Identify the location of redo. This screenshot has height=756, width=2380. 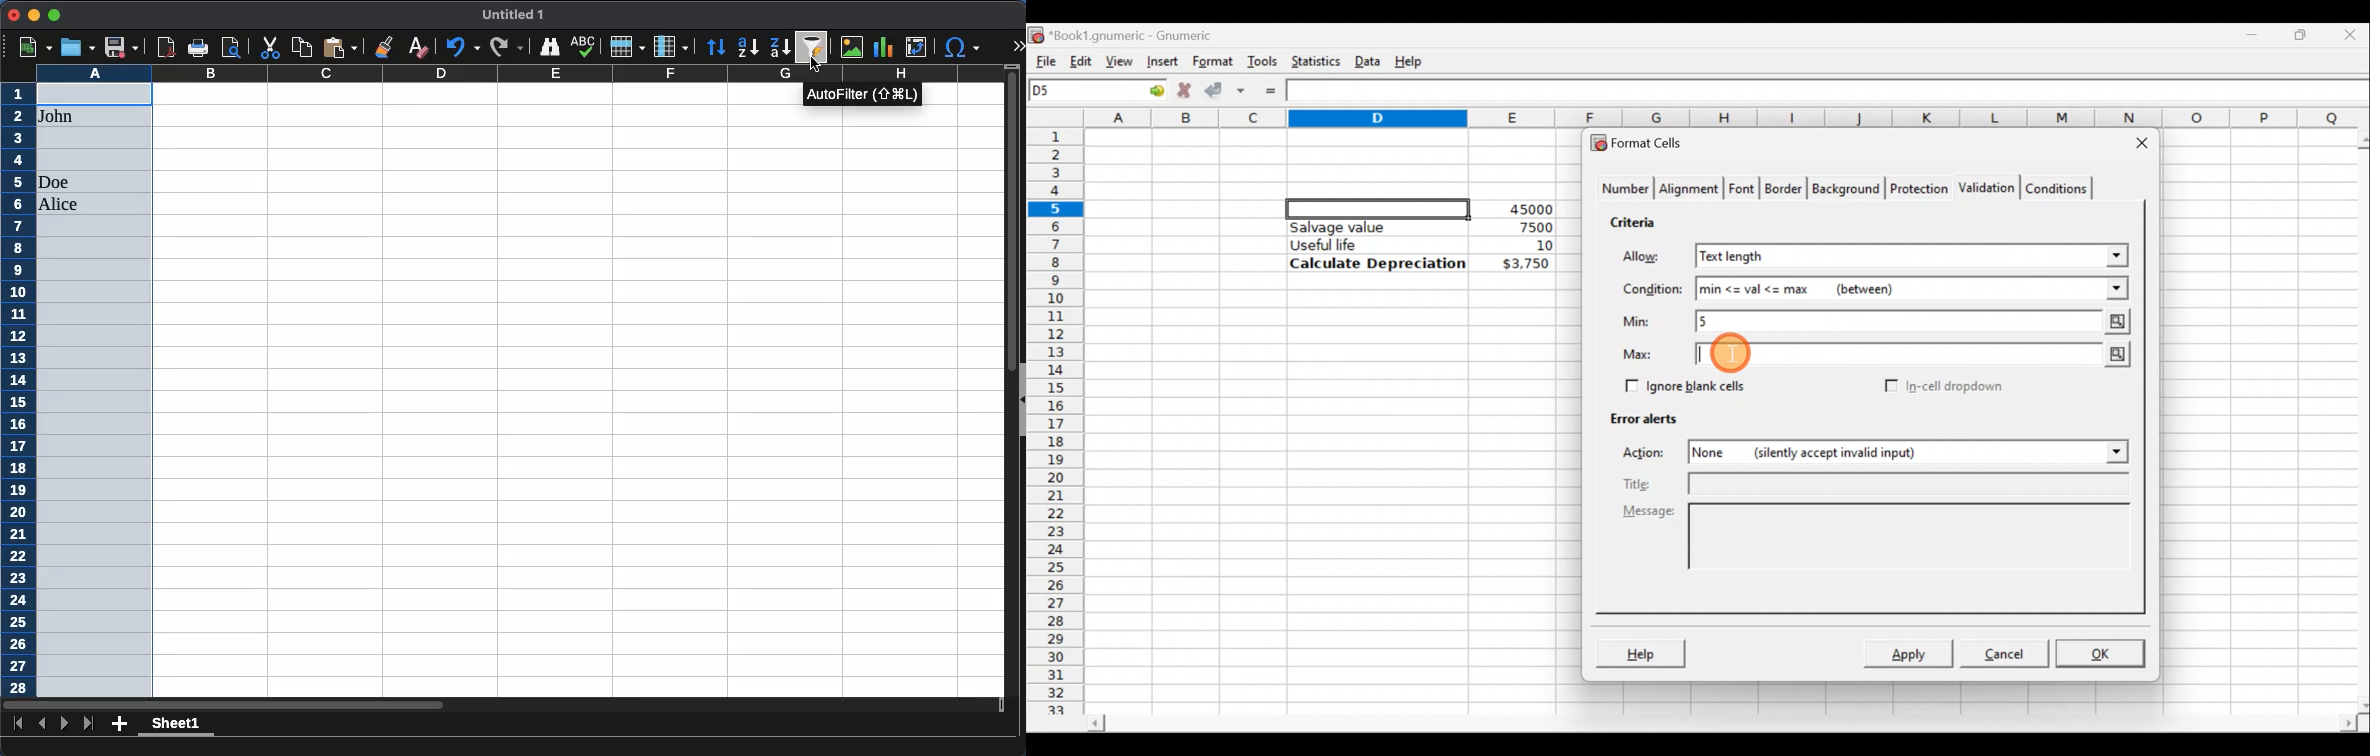
(505, 48).